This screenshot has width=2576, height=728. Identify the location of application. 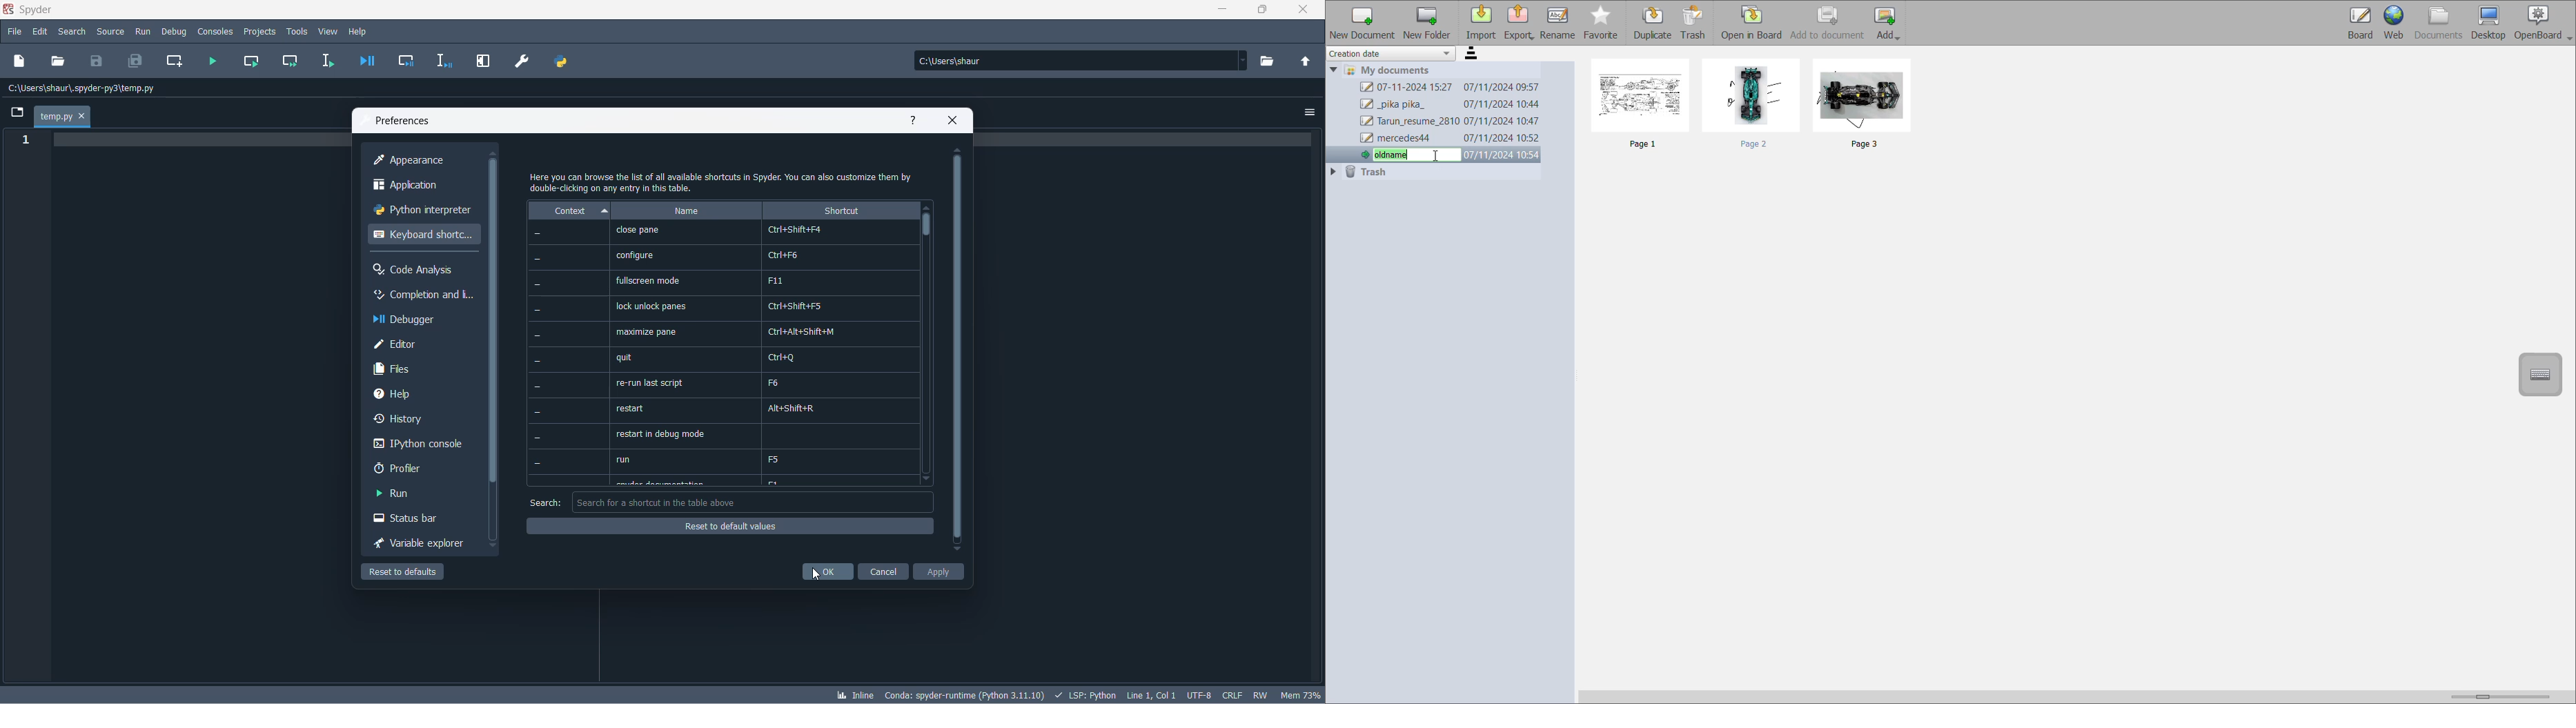
(420, 186).